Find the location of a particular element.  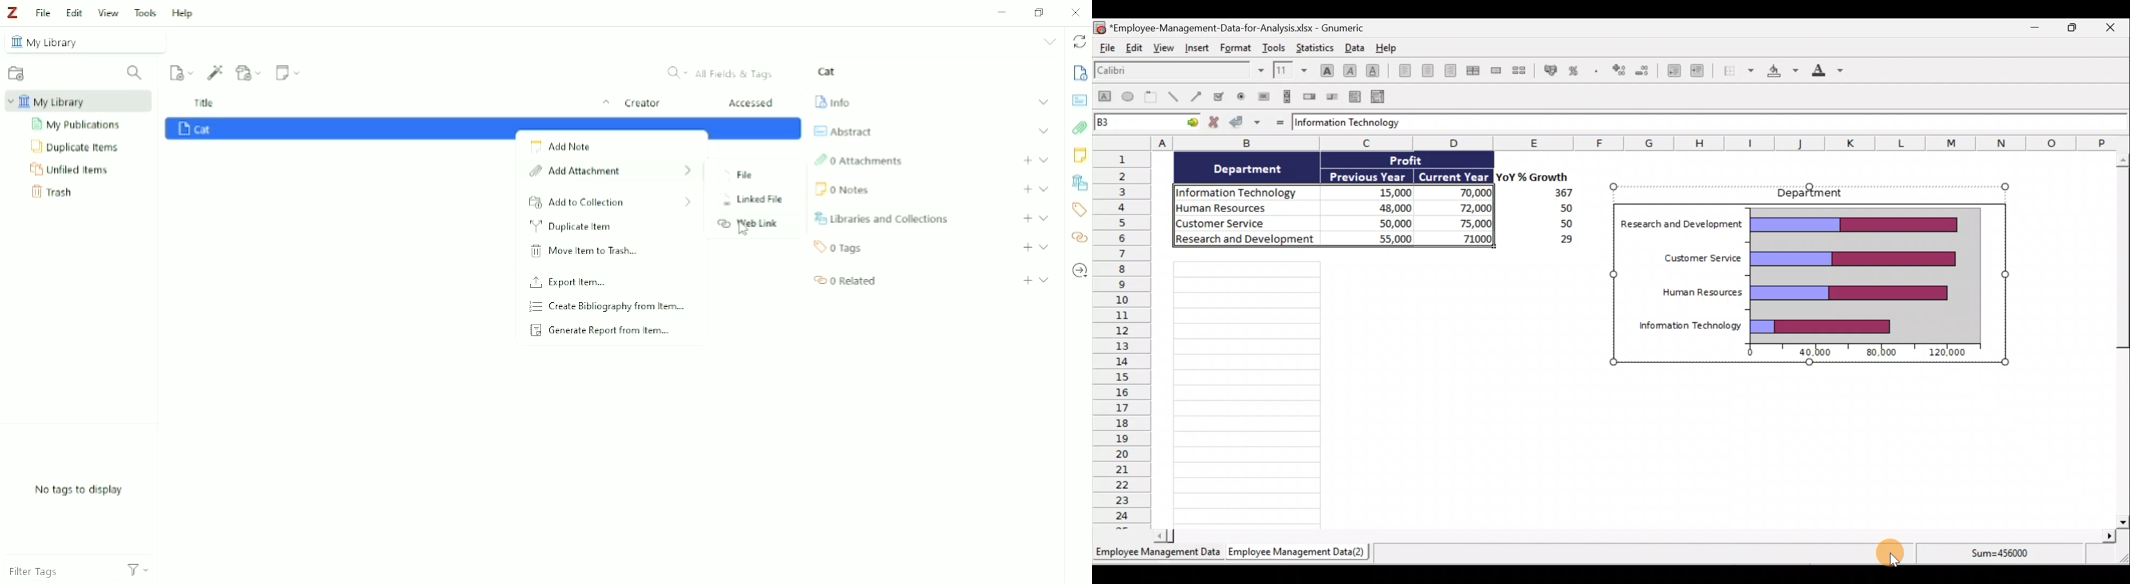

My Librar is located at coordinates (79, 101).